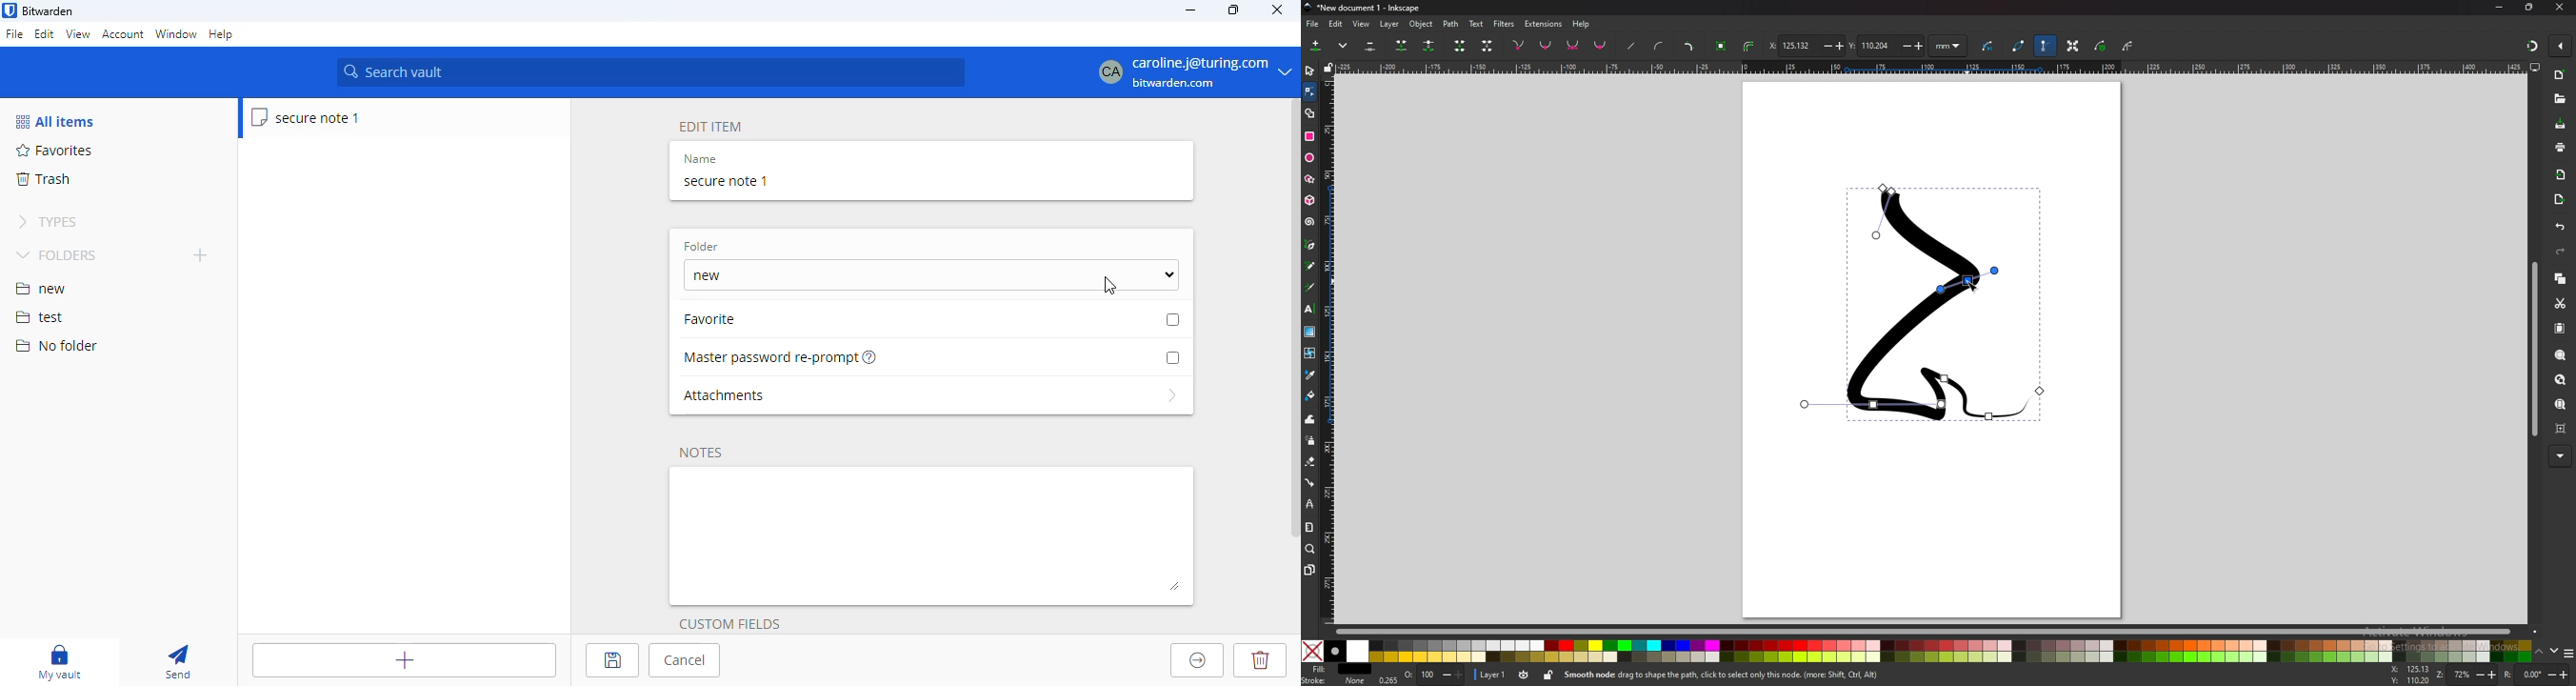 Image resolution: width=2576 pixels, height=700 pixels. What do you see at coordinates (1658, 46) in the screenshot?
I see `add curve handles` at bounding box center [1658, 46].